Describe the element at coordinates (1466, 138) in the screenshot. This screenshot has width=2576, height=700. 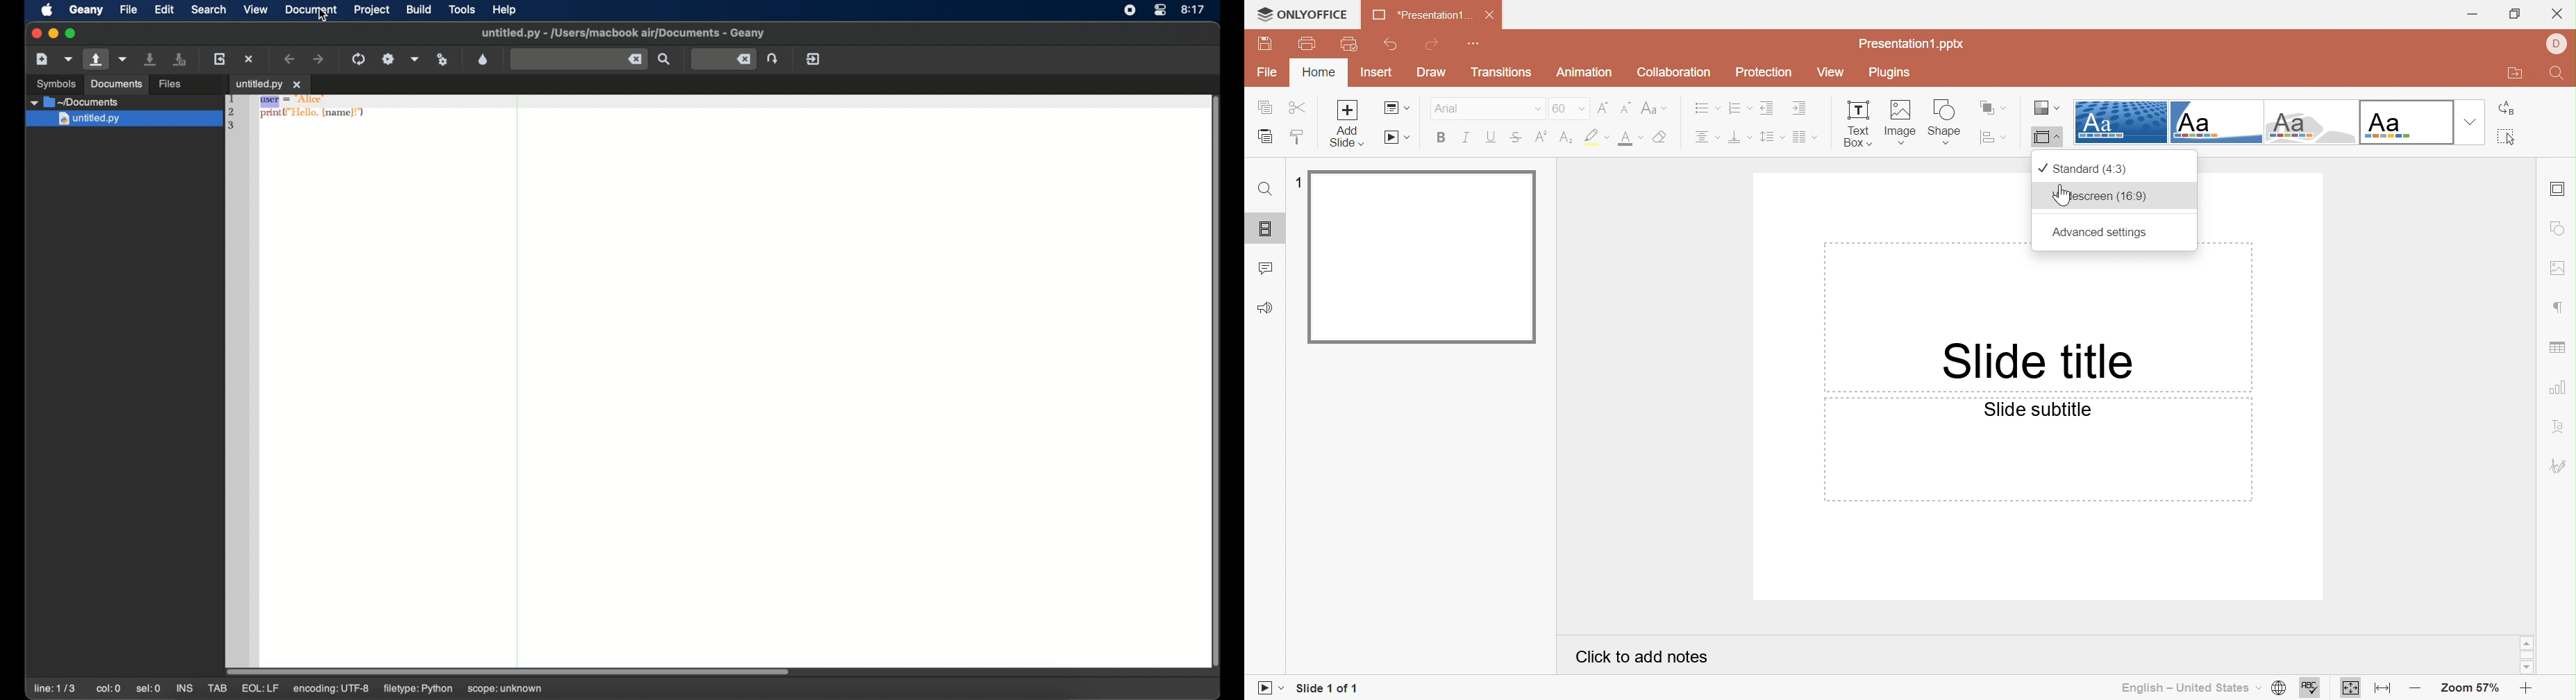
I see `Italic` at that location.